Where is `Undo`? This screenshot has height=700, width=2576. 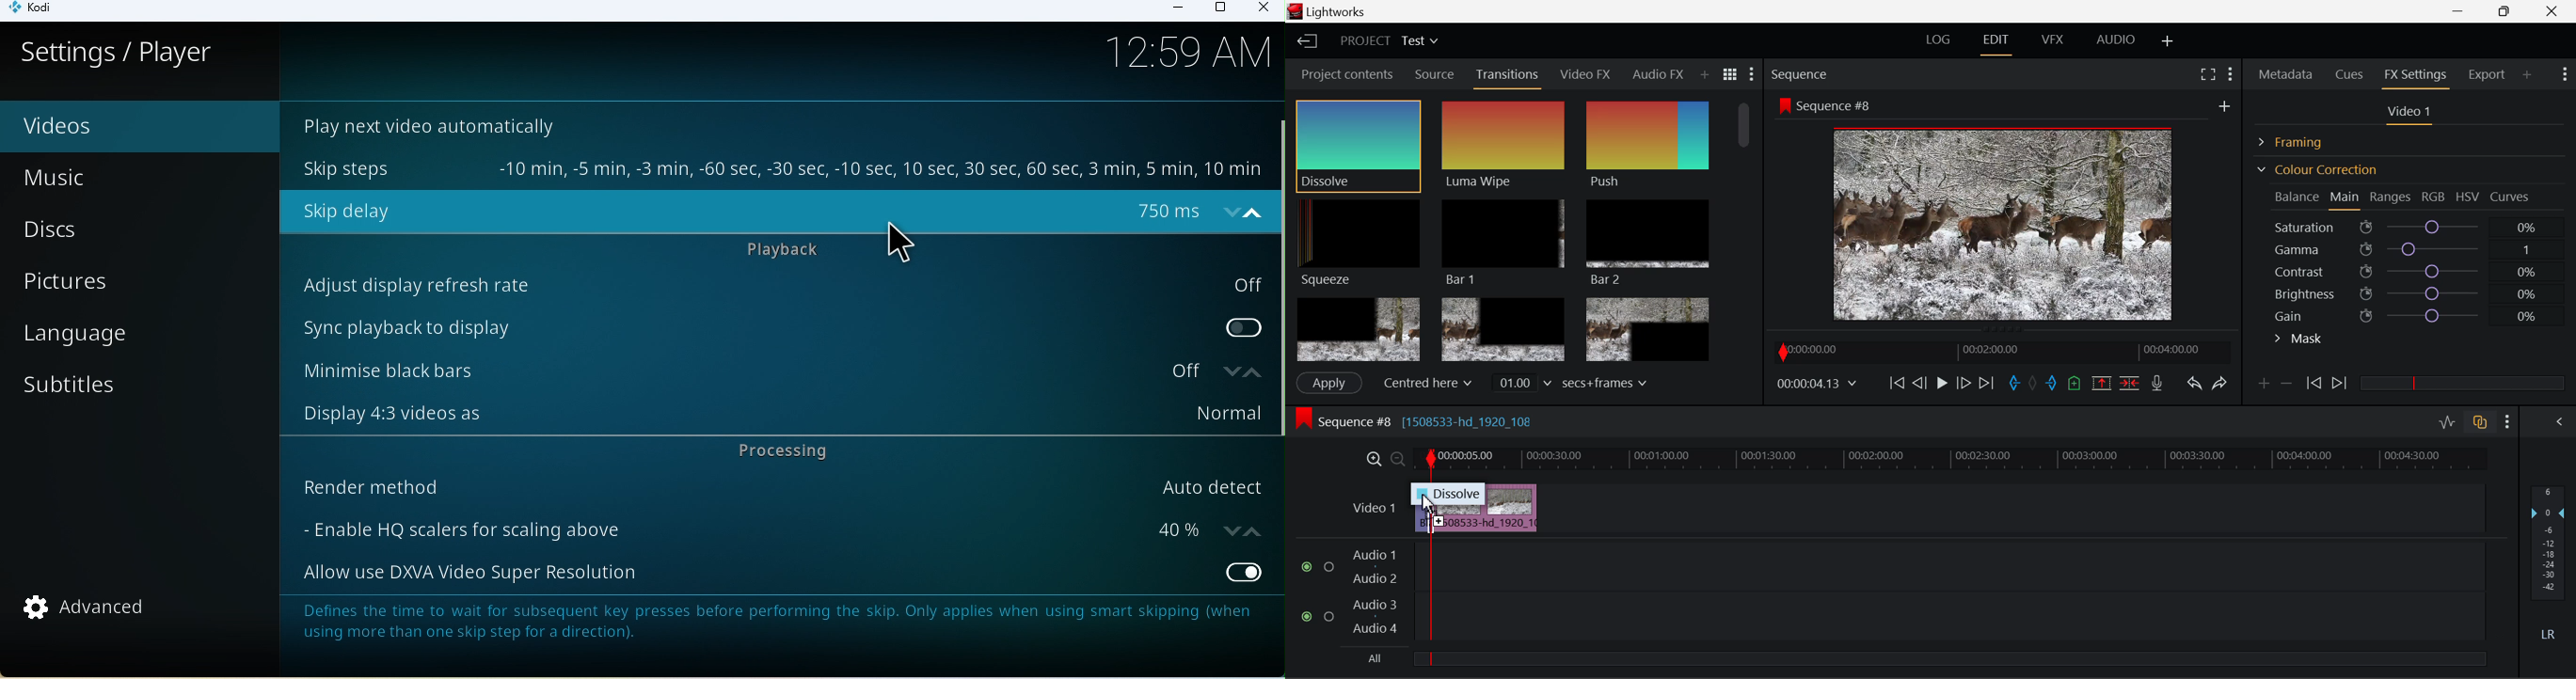
Undo is located at coordinates (2194, 386).